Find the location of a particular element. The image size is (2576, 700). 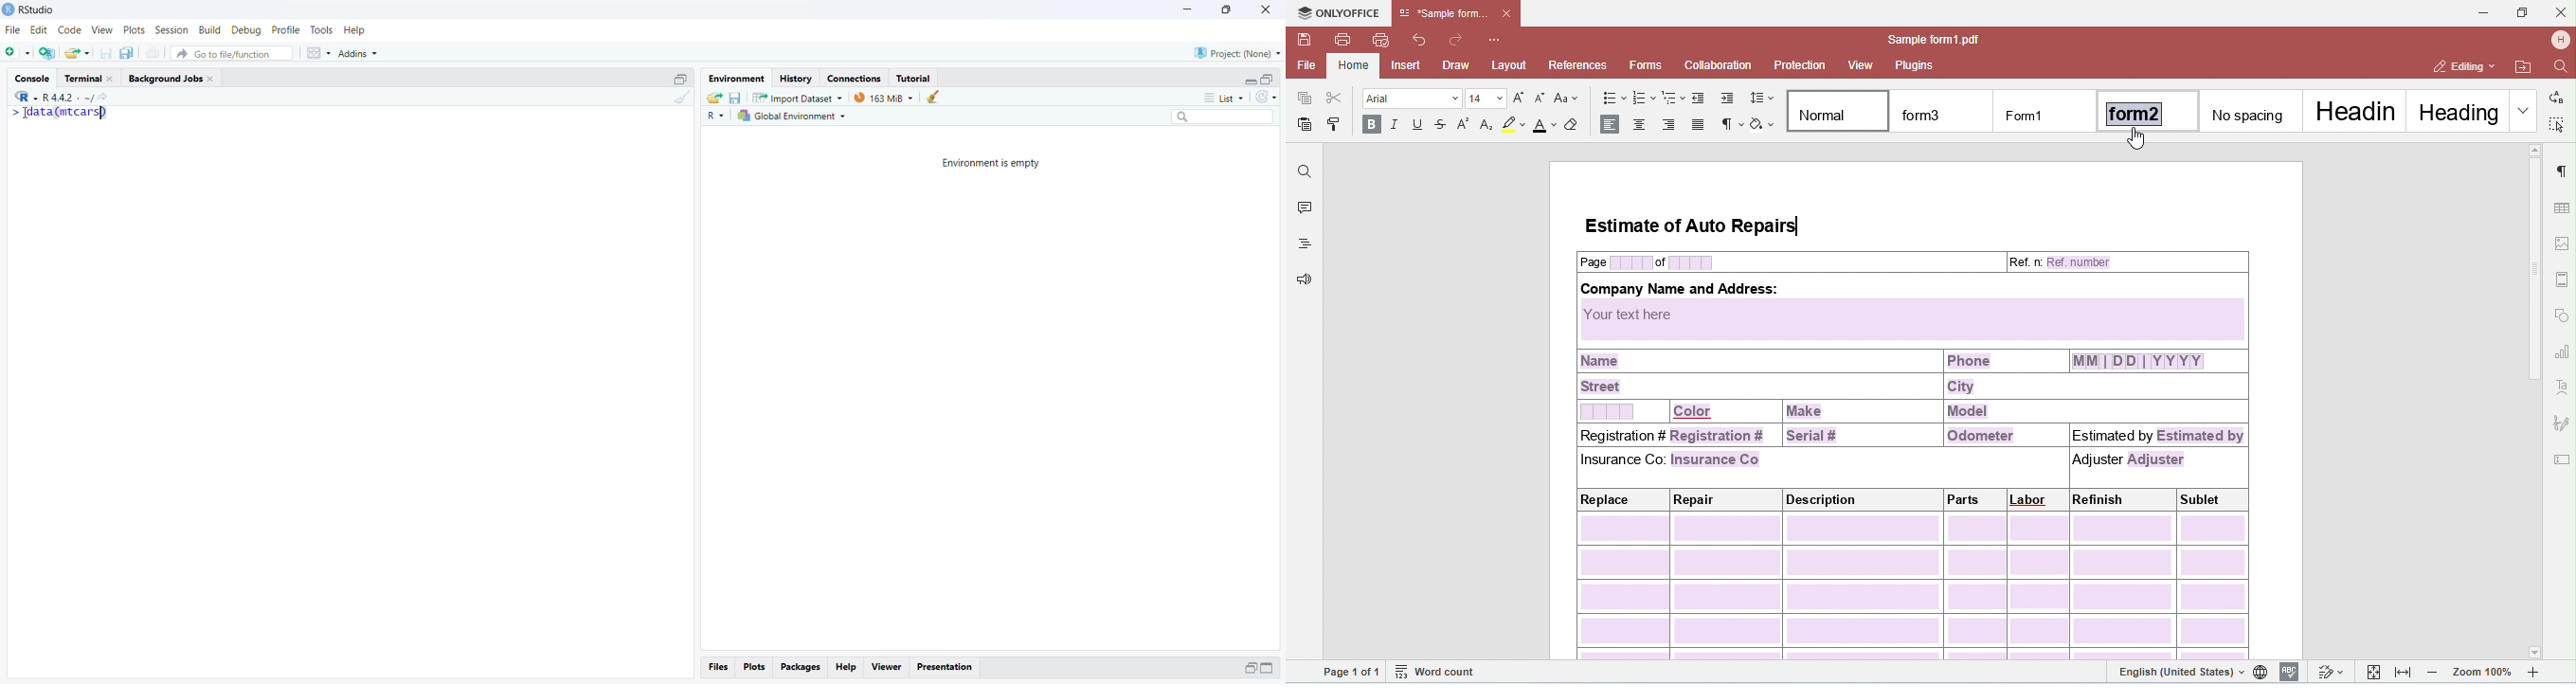

share is located at coordinates (714, 98).